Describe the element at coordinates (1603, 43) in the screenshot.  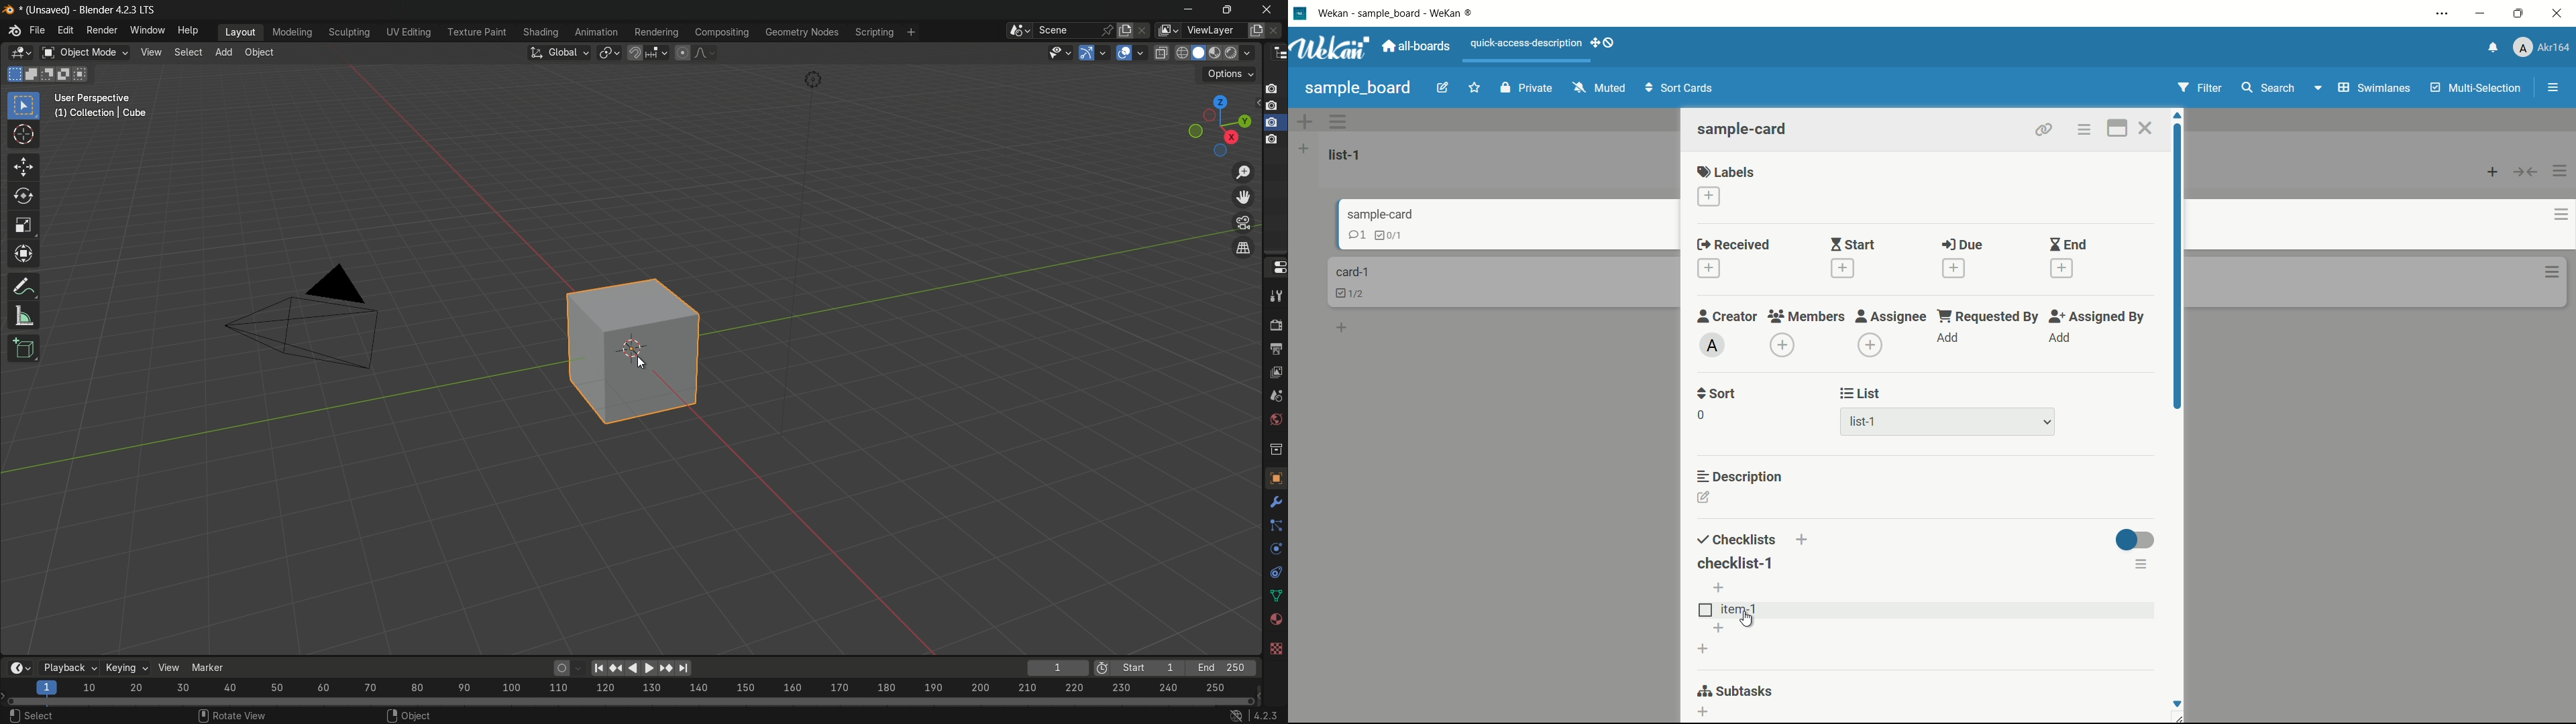
I see `show-desktop-drag-handles` at that location.